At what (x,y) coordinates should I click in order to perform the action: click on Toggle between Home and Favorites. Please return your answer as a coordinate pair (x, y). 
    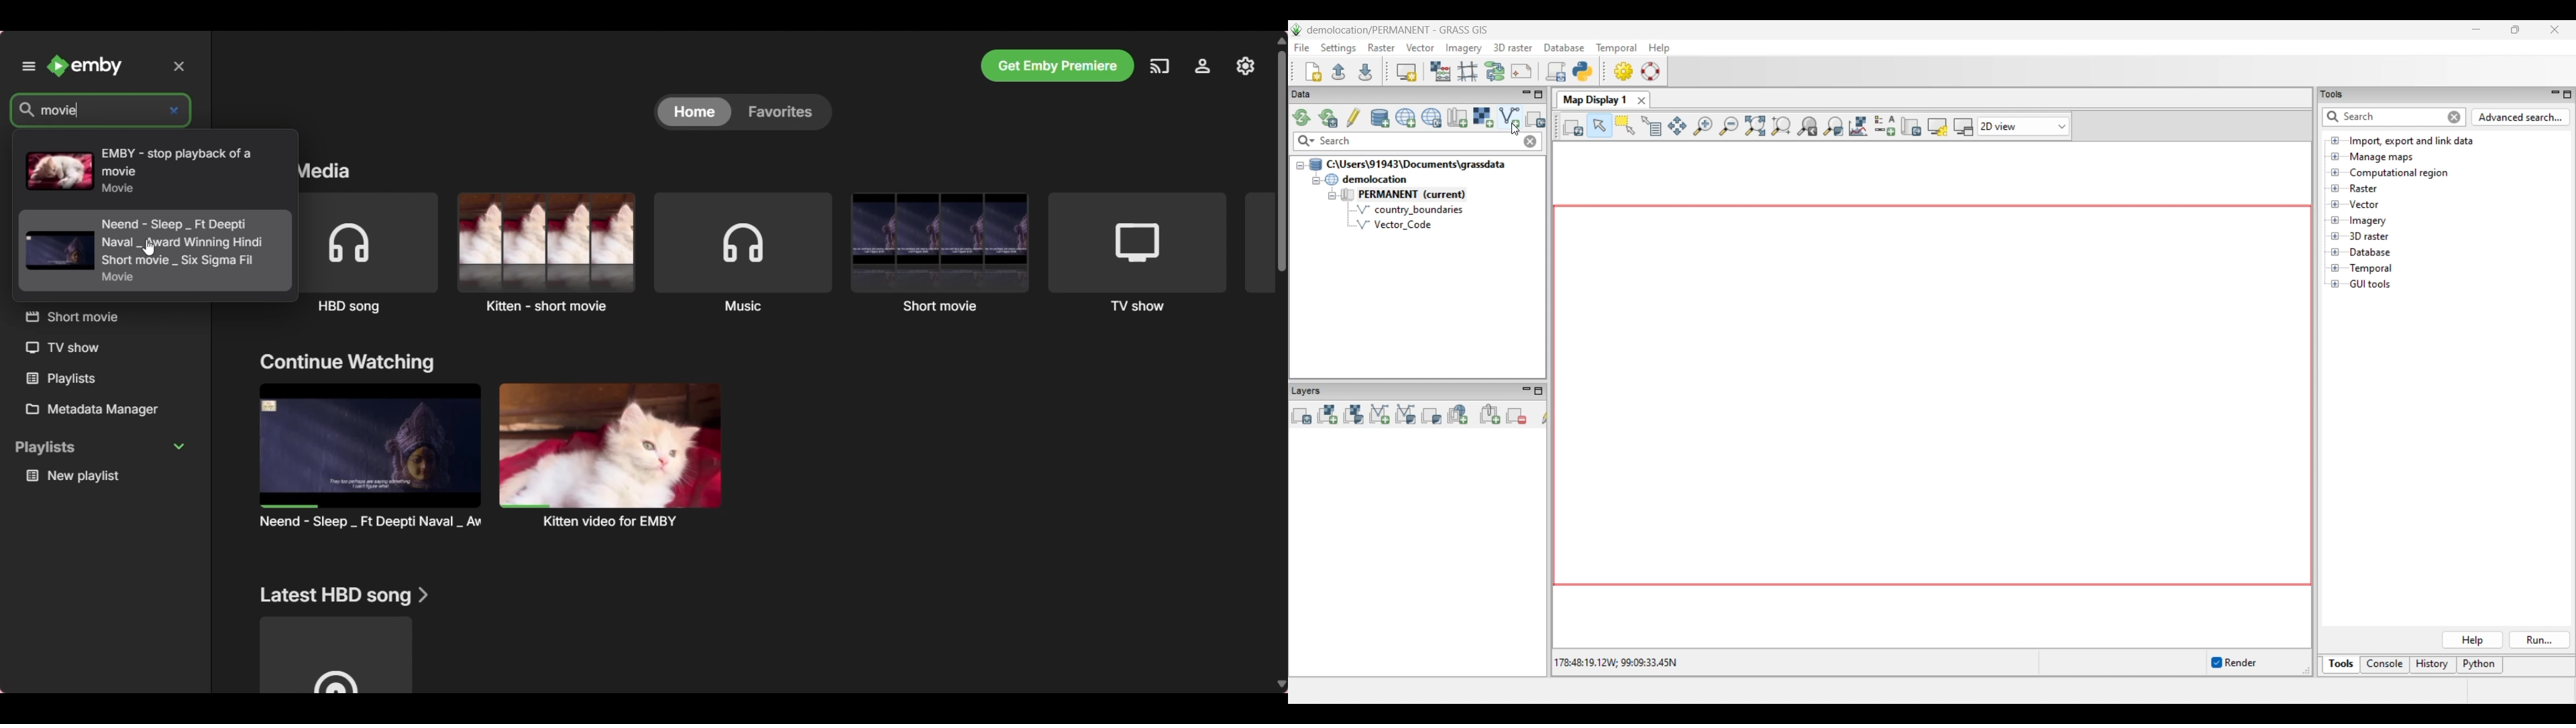
    Looking at the image, I should click on (737, 112).